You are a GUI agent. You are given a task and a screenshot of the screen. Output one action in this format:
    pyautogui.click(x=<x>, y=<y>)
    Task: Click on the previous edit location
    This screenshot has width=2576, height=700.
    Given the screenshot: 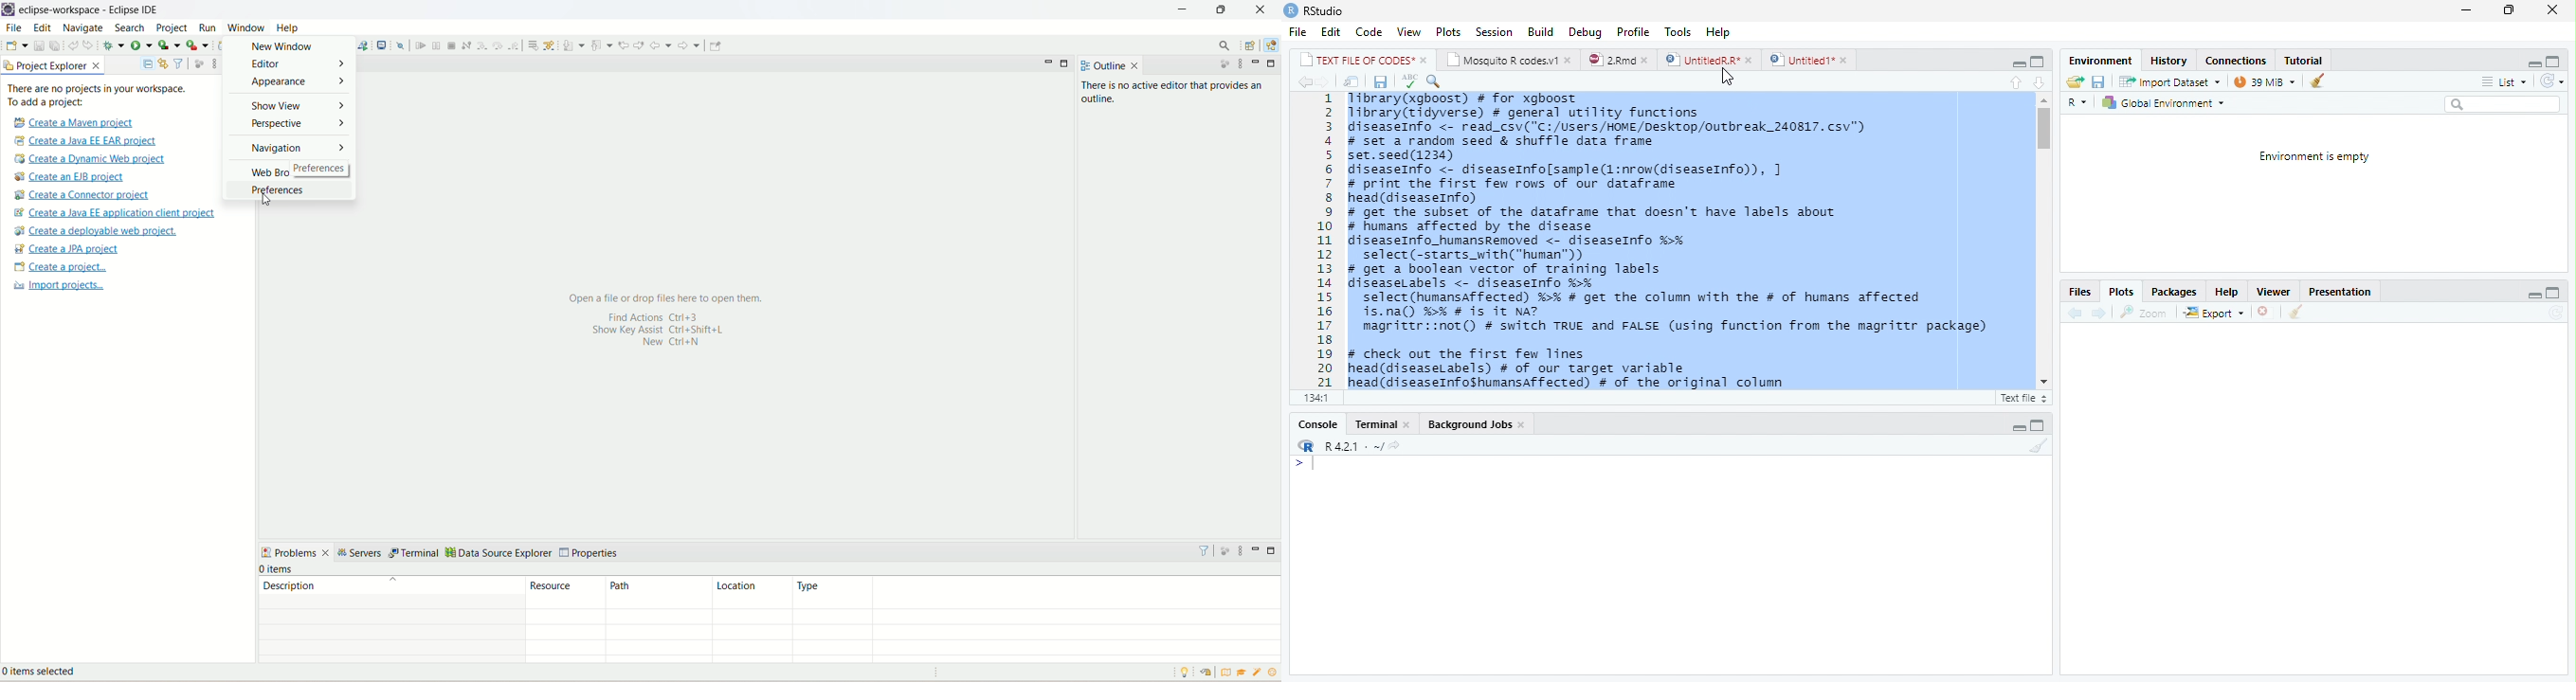 What is the action you would take?
    pyautogui.click(x=624, y=45)
    